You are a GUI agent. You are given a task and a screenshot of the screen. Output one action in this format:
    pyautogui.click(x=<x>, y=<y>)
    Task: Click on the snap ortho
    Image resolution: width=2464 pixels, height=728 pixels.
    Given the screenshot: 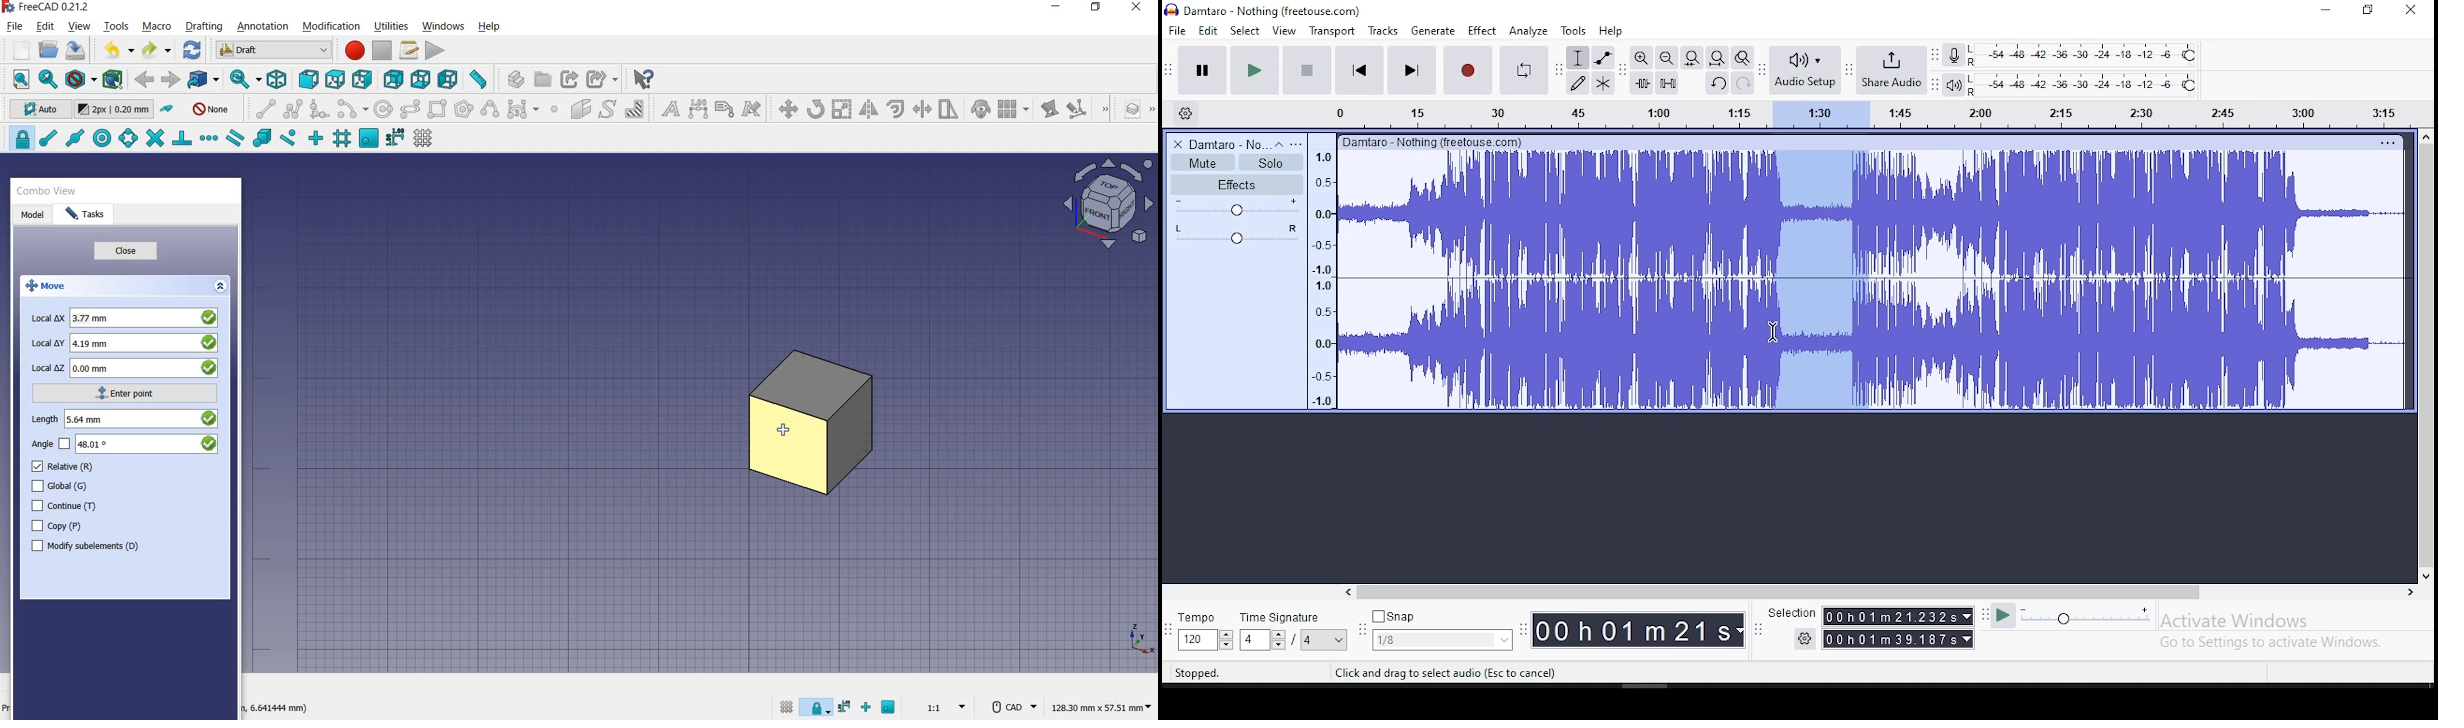 What is the action you would take?
    pyautogui.click(x=314, y=137)
    